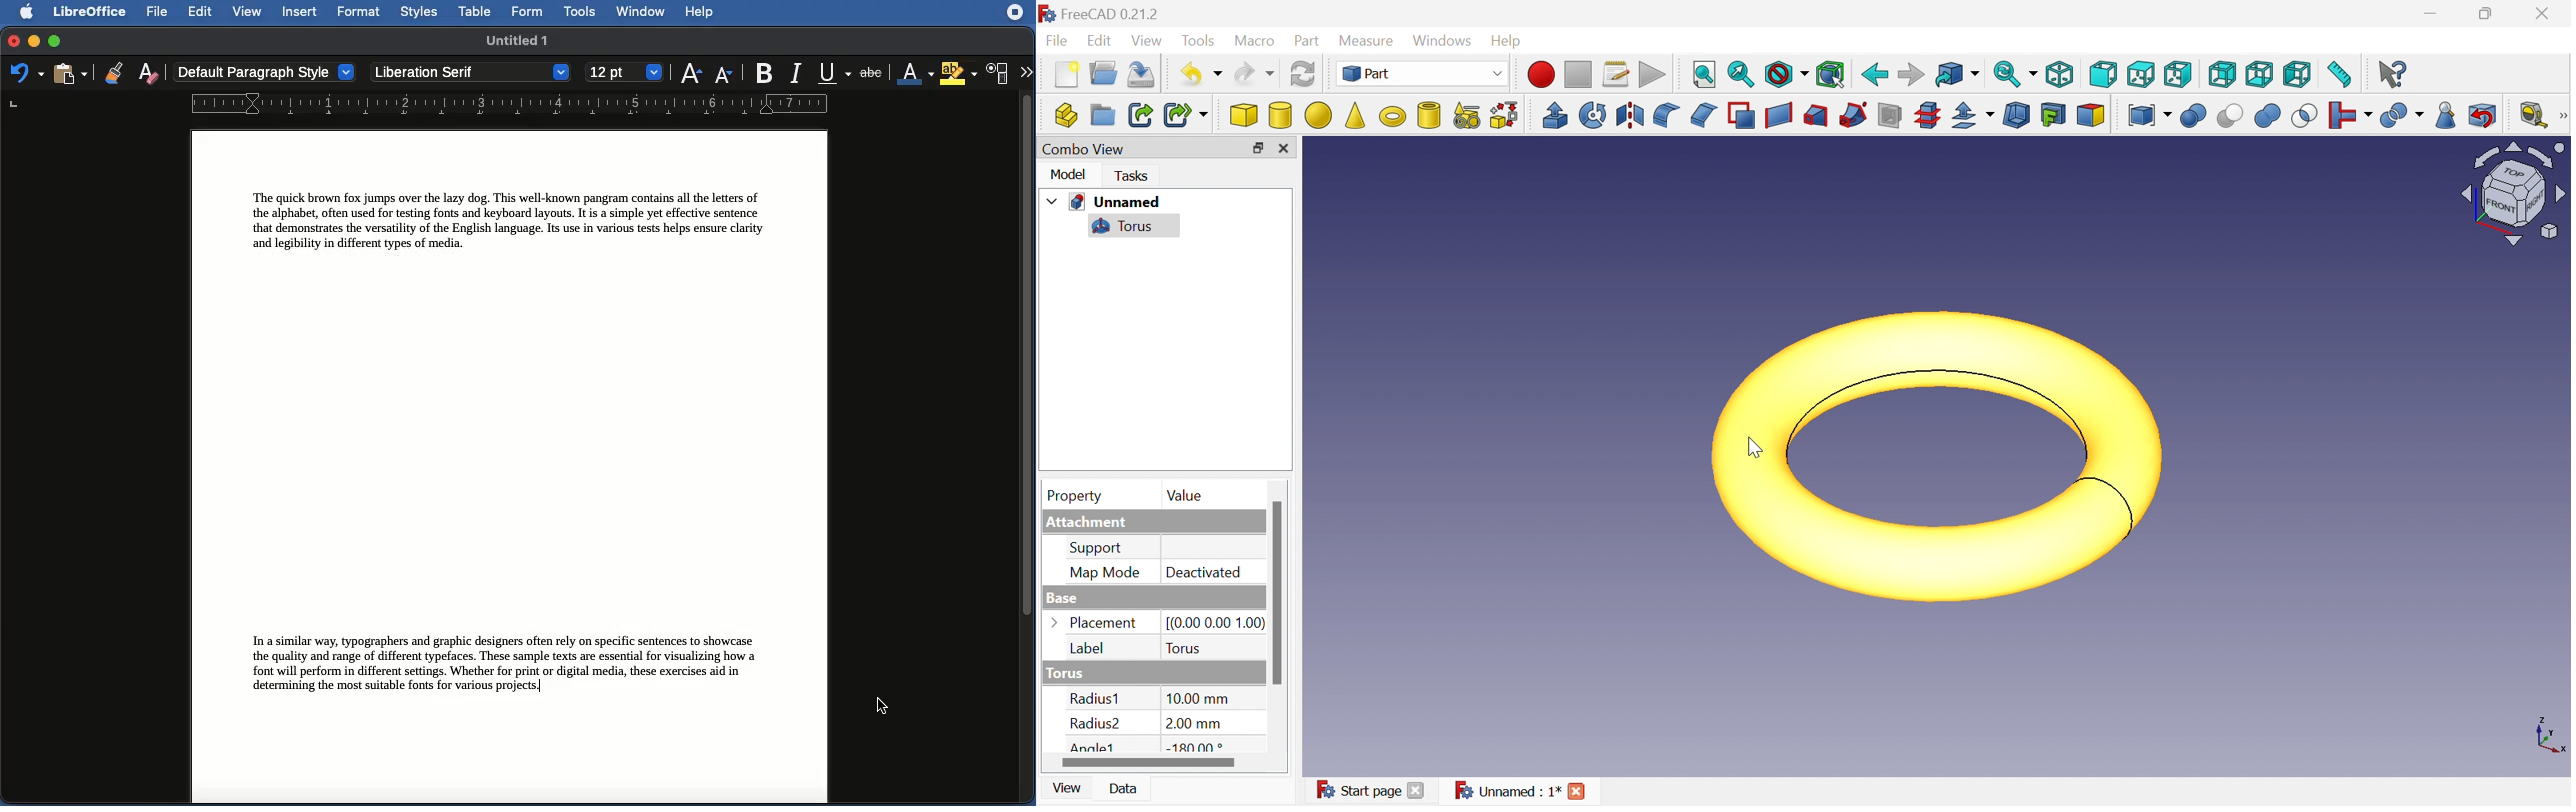 The width and height of the screenshot is (2576, 812). Describe the element at coordinates (1629, 114) in the screenshot. I see `Mirroring` at that location.